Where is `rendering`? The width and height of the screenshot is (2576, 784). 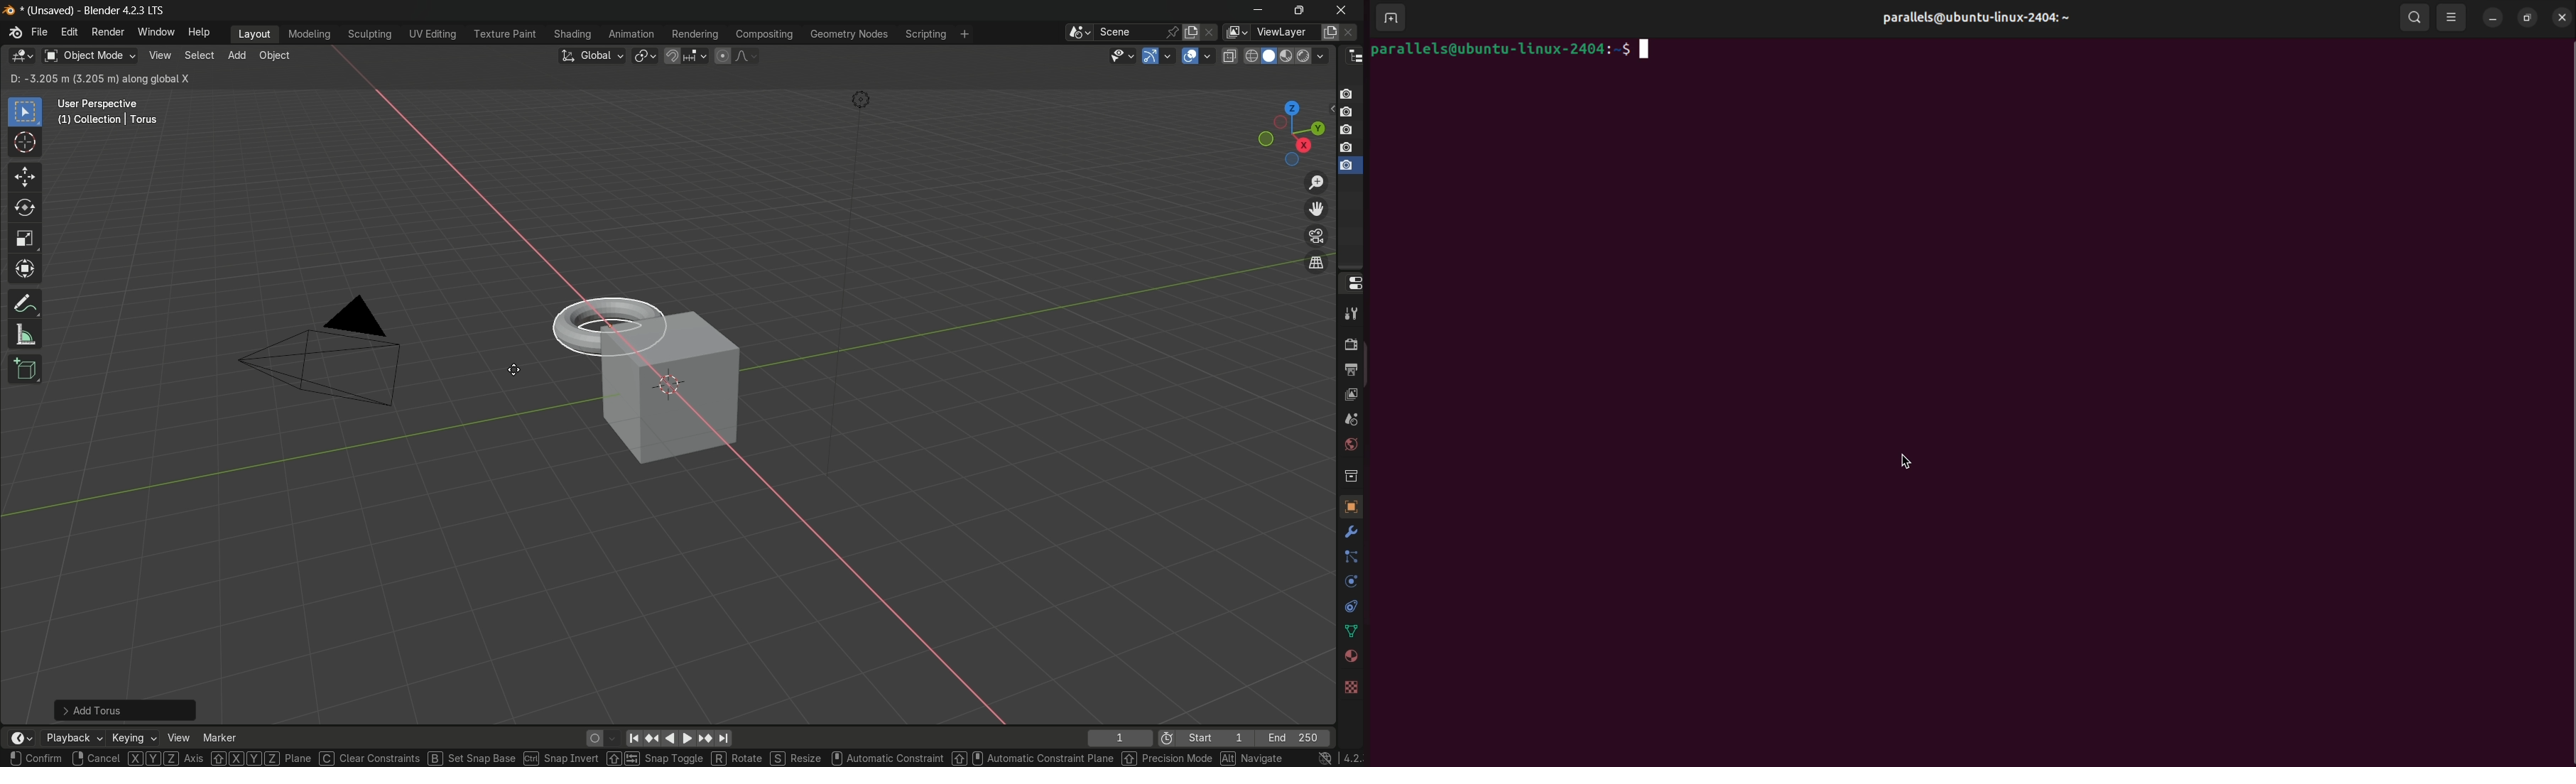
rendering is located at coordinates (695, 35).